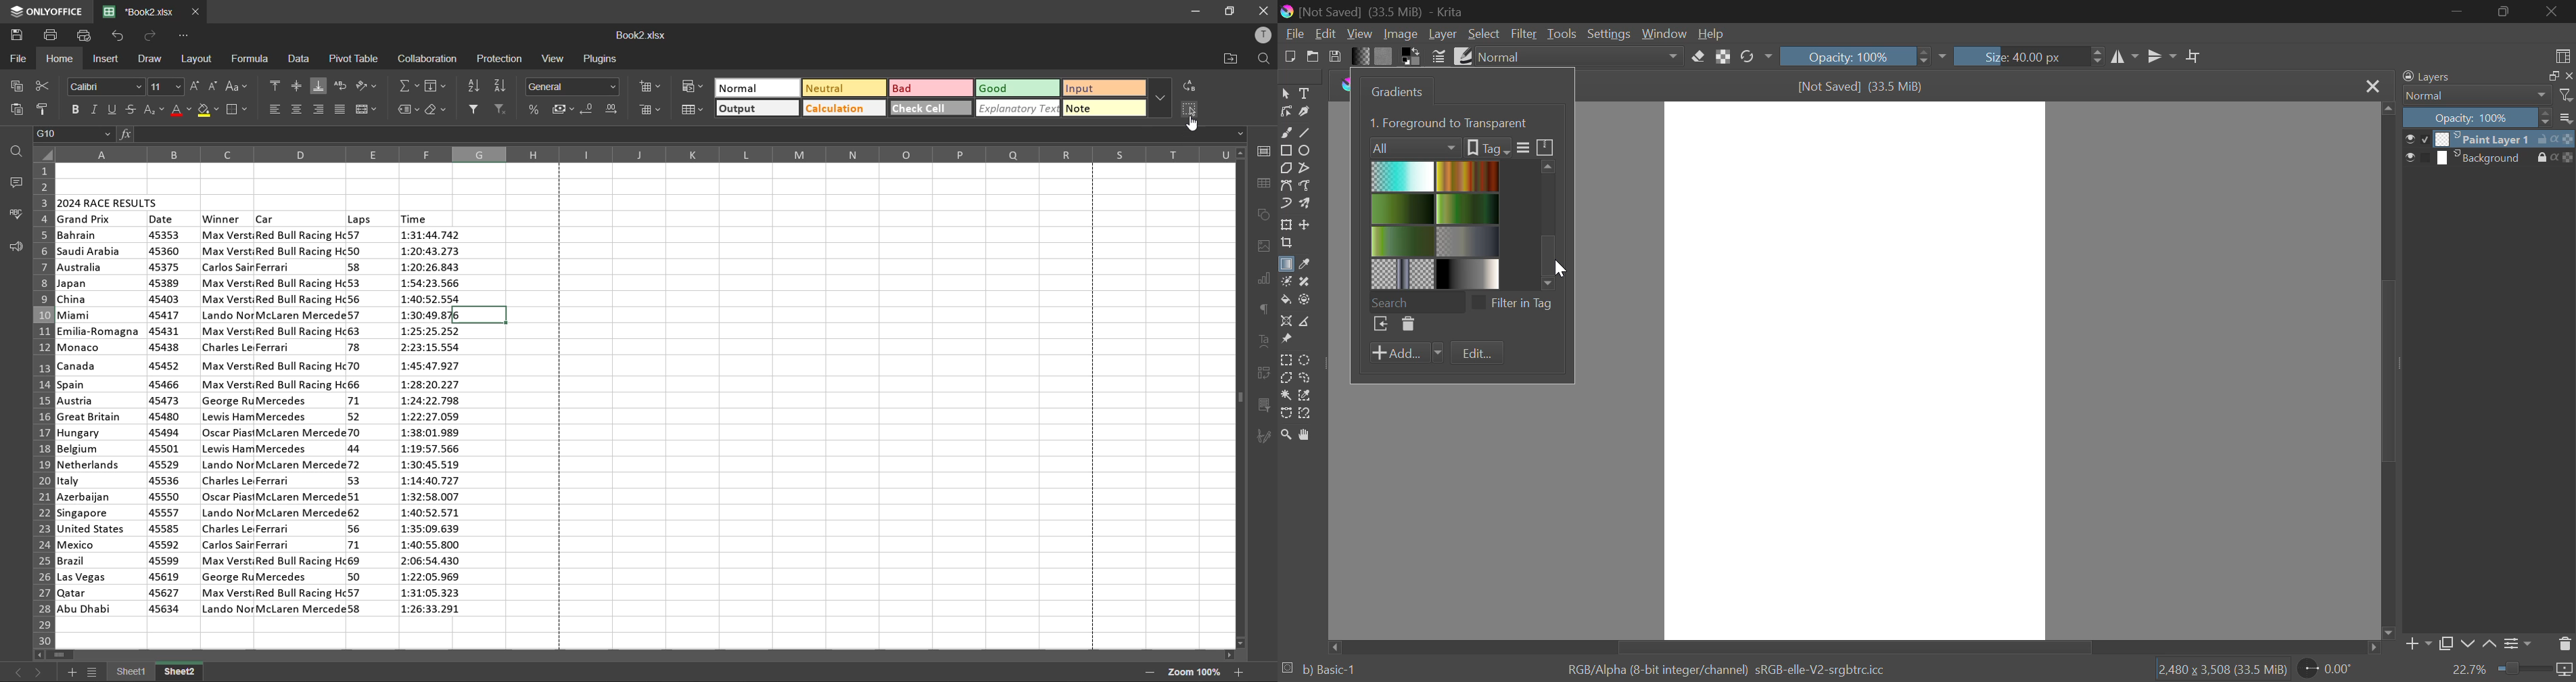  What do you see at coordinates (1406, 353) in the screenshot?
I see `Add...` at bounding box center [1406, 353].